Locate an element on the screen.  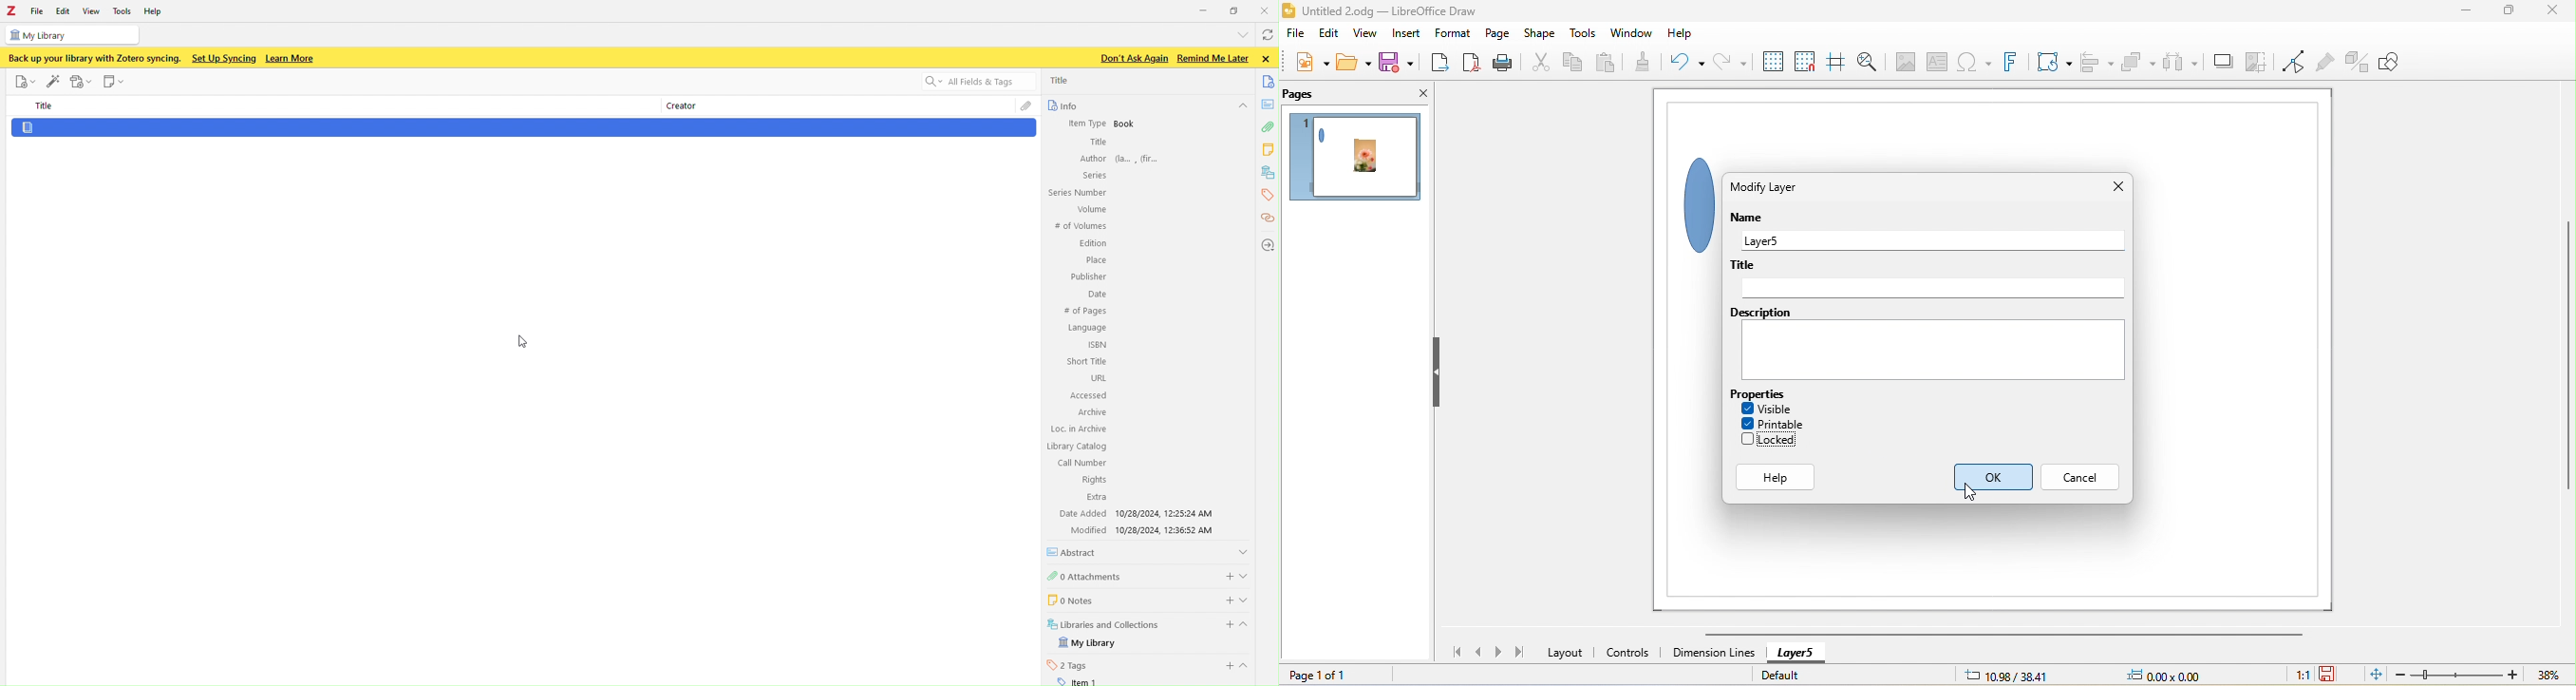
Help is located at coordinates (157, 13).